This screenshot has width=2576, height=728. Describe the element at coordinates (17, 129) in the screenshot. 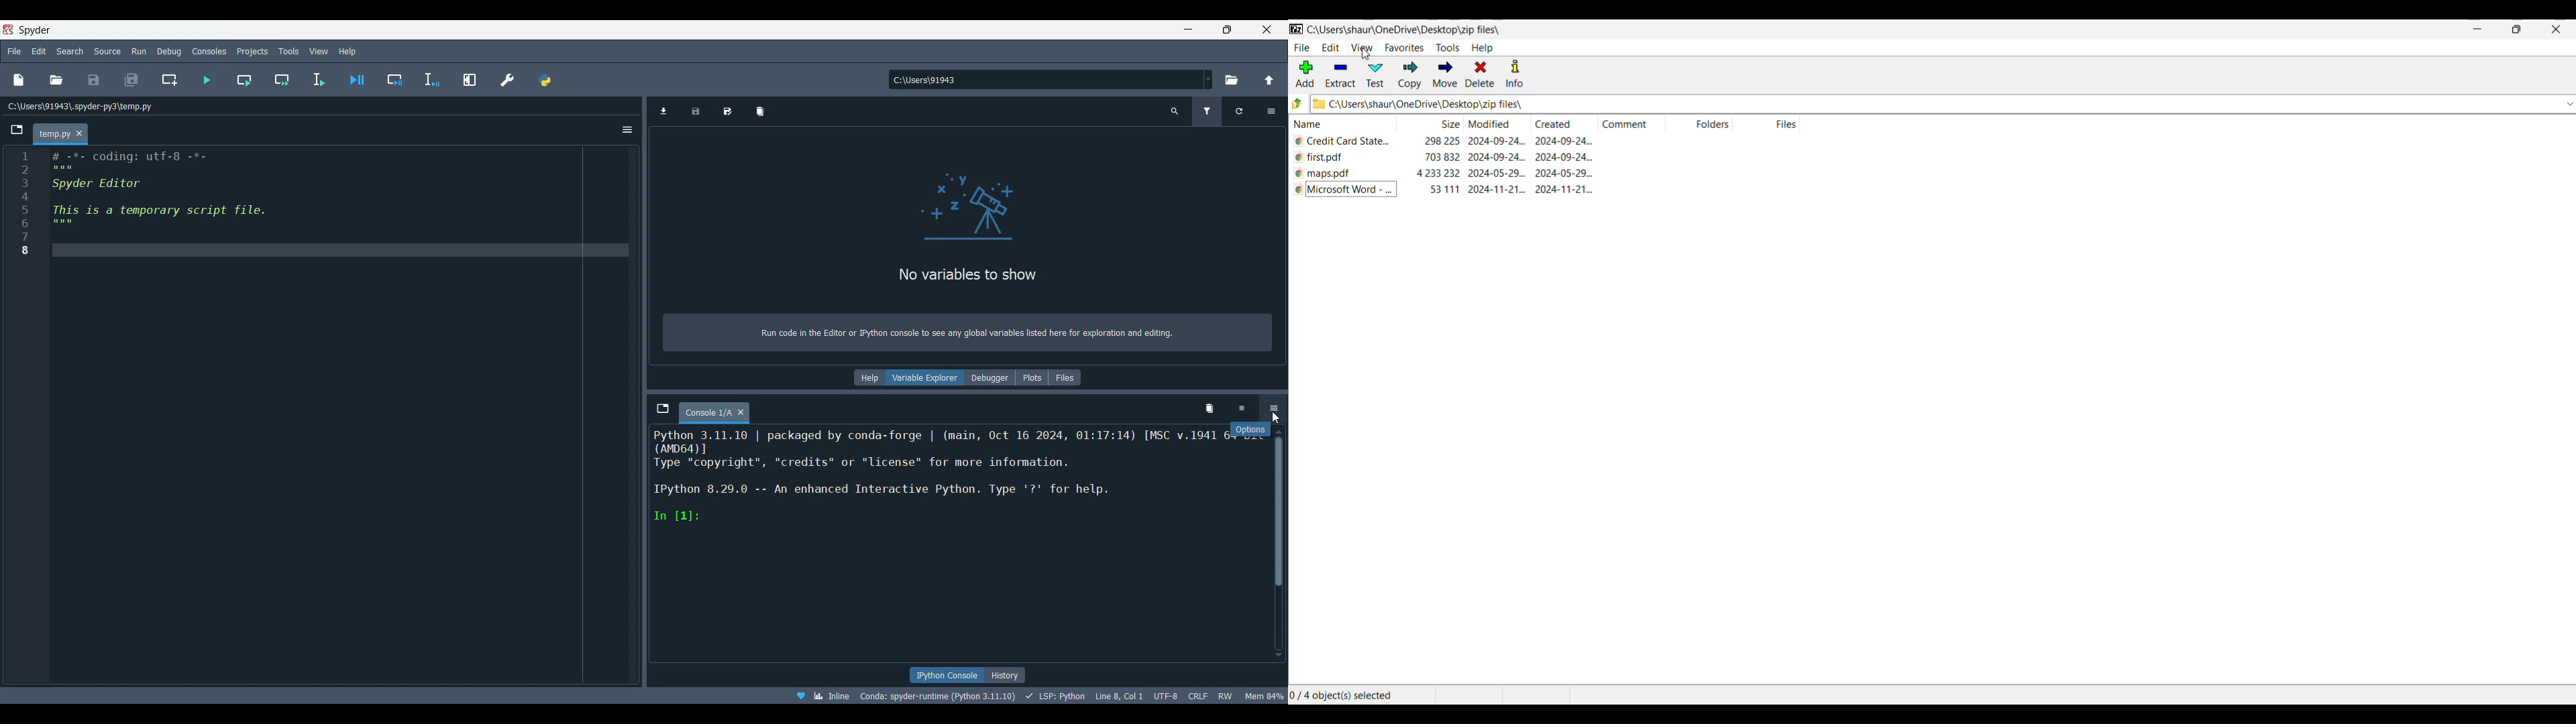

I see `Browse tabs` at that location.